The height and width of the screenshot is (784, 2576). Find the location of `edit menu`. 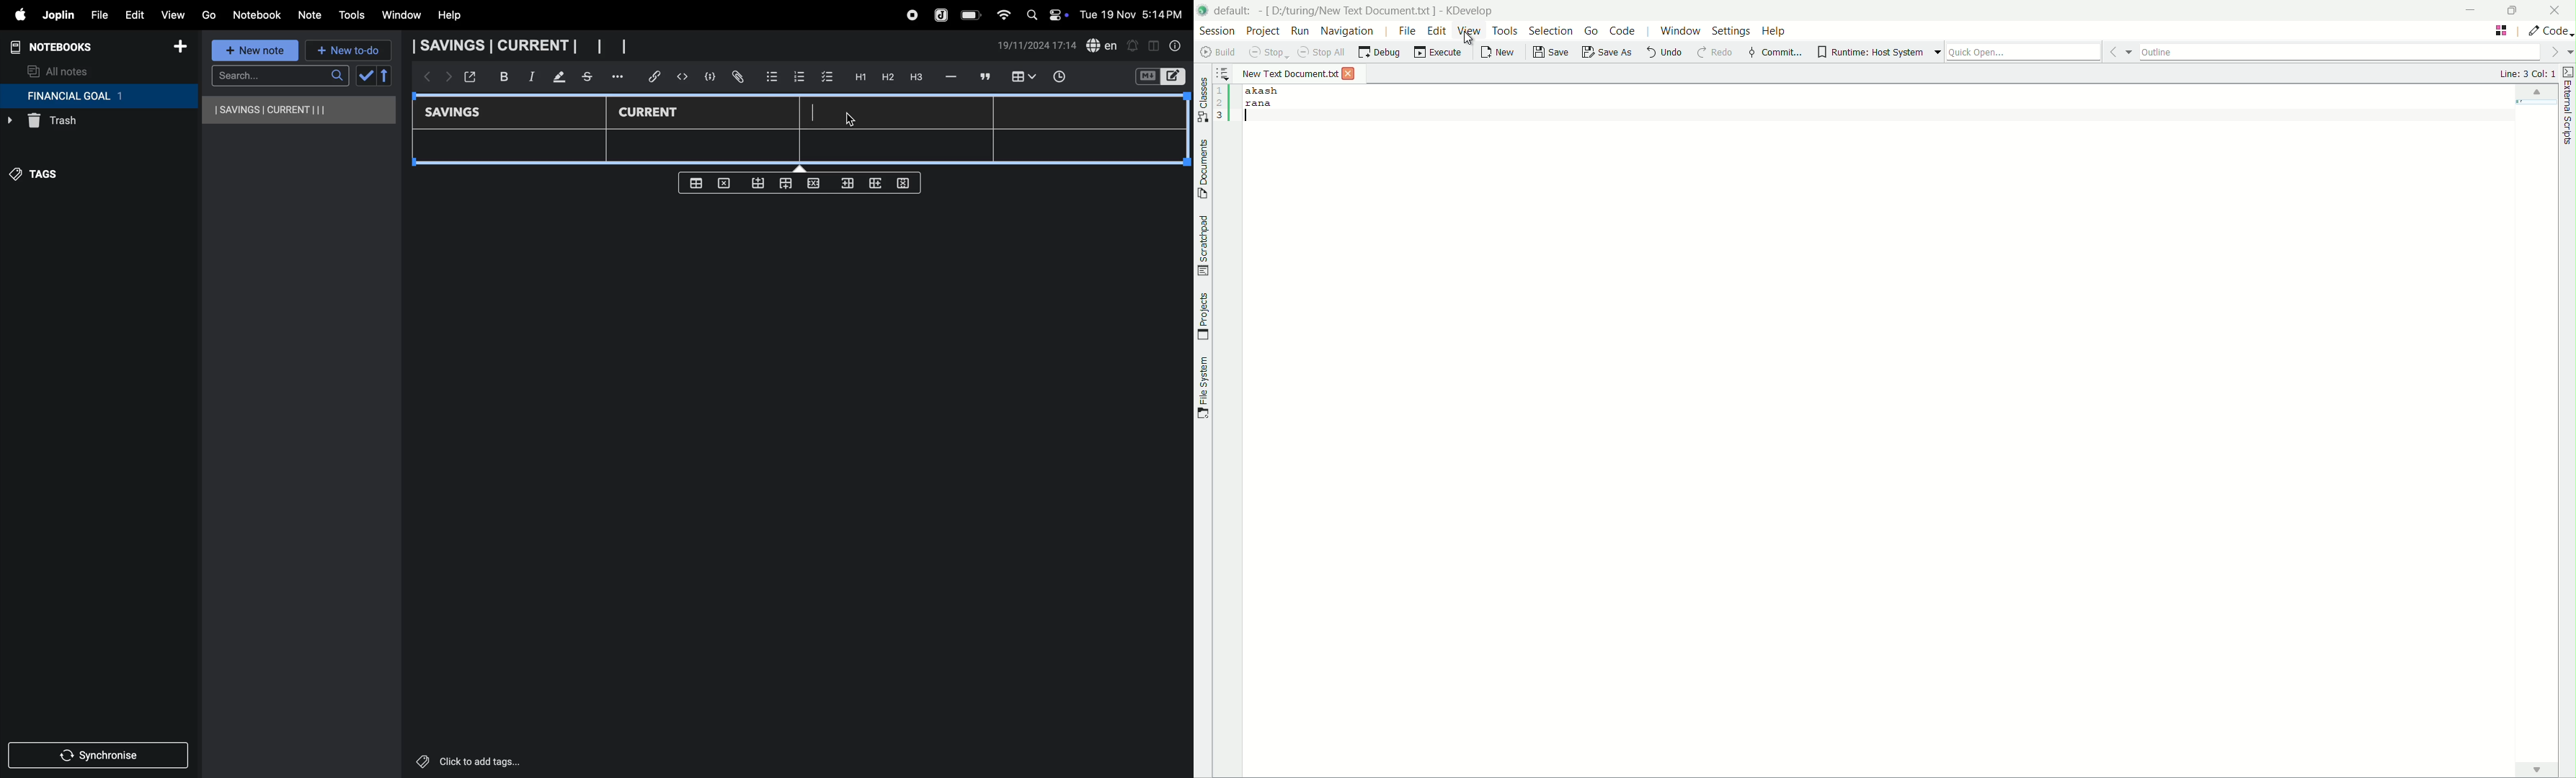

edit menu is located at coordinates (1437, 31).